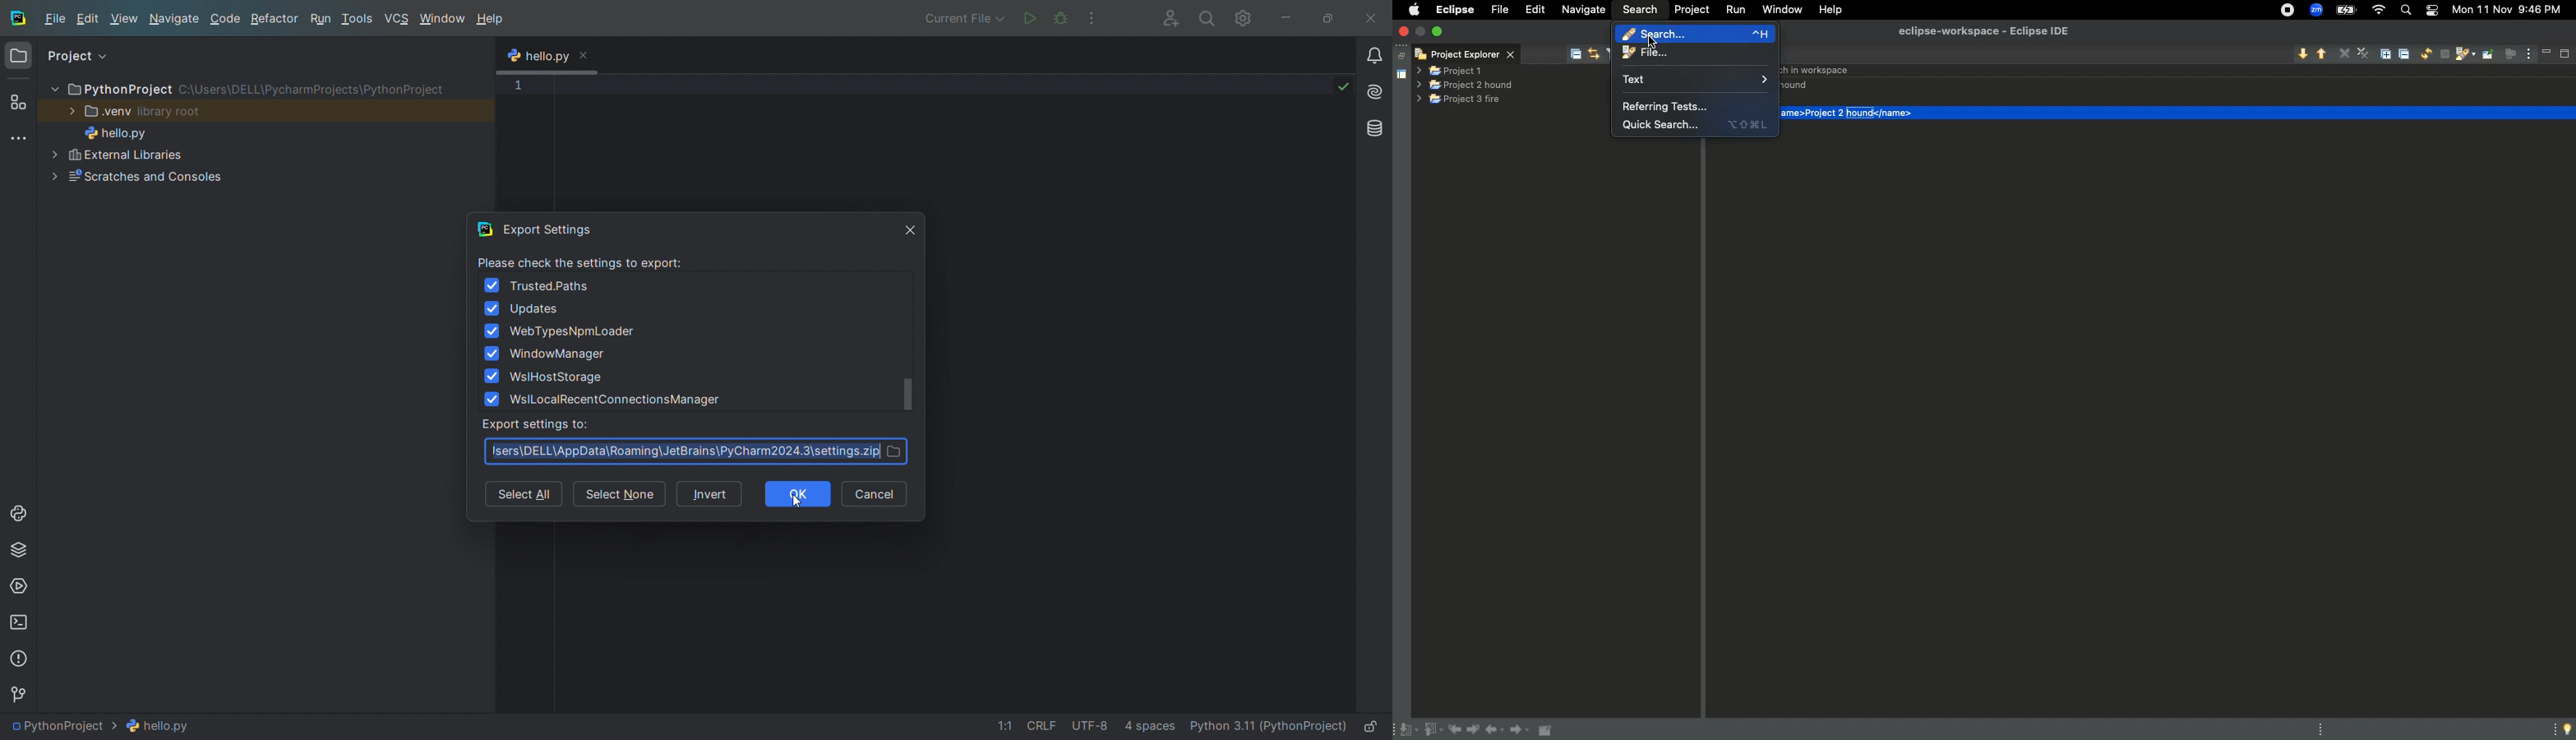 Image resolution: width=2576 pixels, height=756 pixels. I want to click on terminal, so click(18, 622).